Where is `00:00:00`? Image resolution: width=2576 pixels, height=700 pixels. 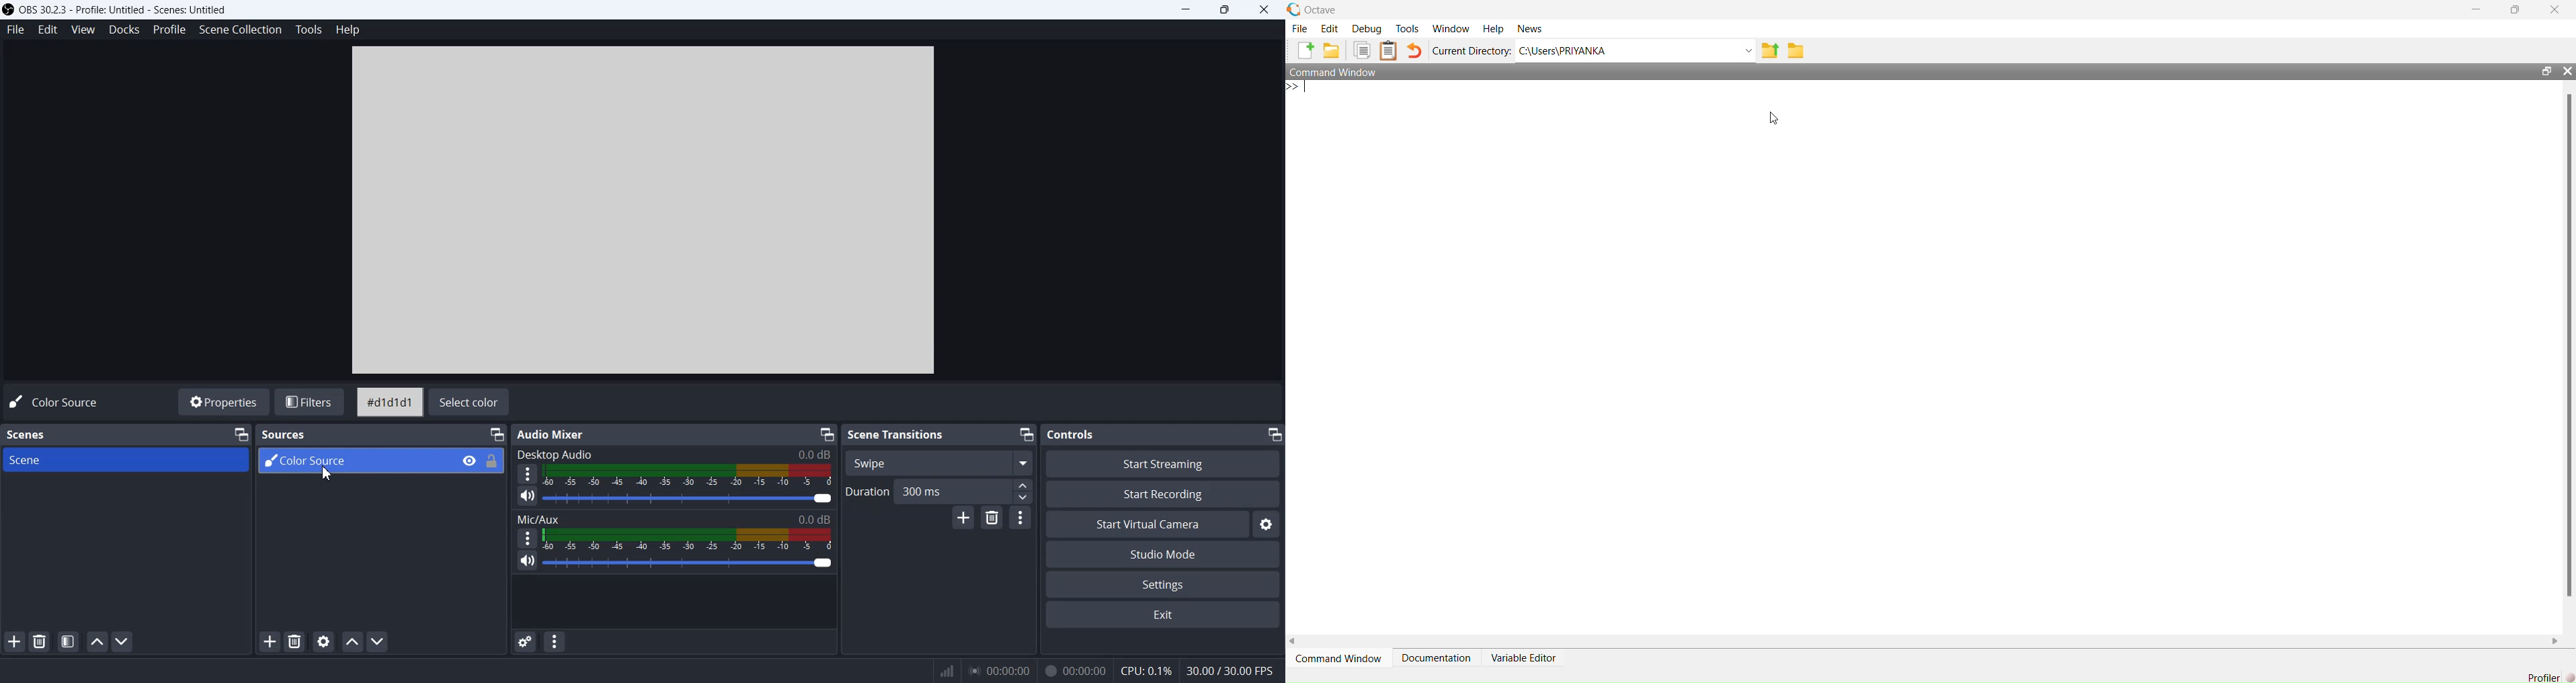 00:00:00 is located at coordinates (1074, 669).